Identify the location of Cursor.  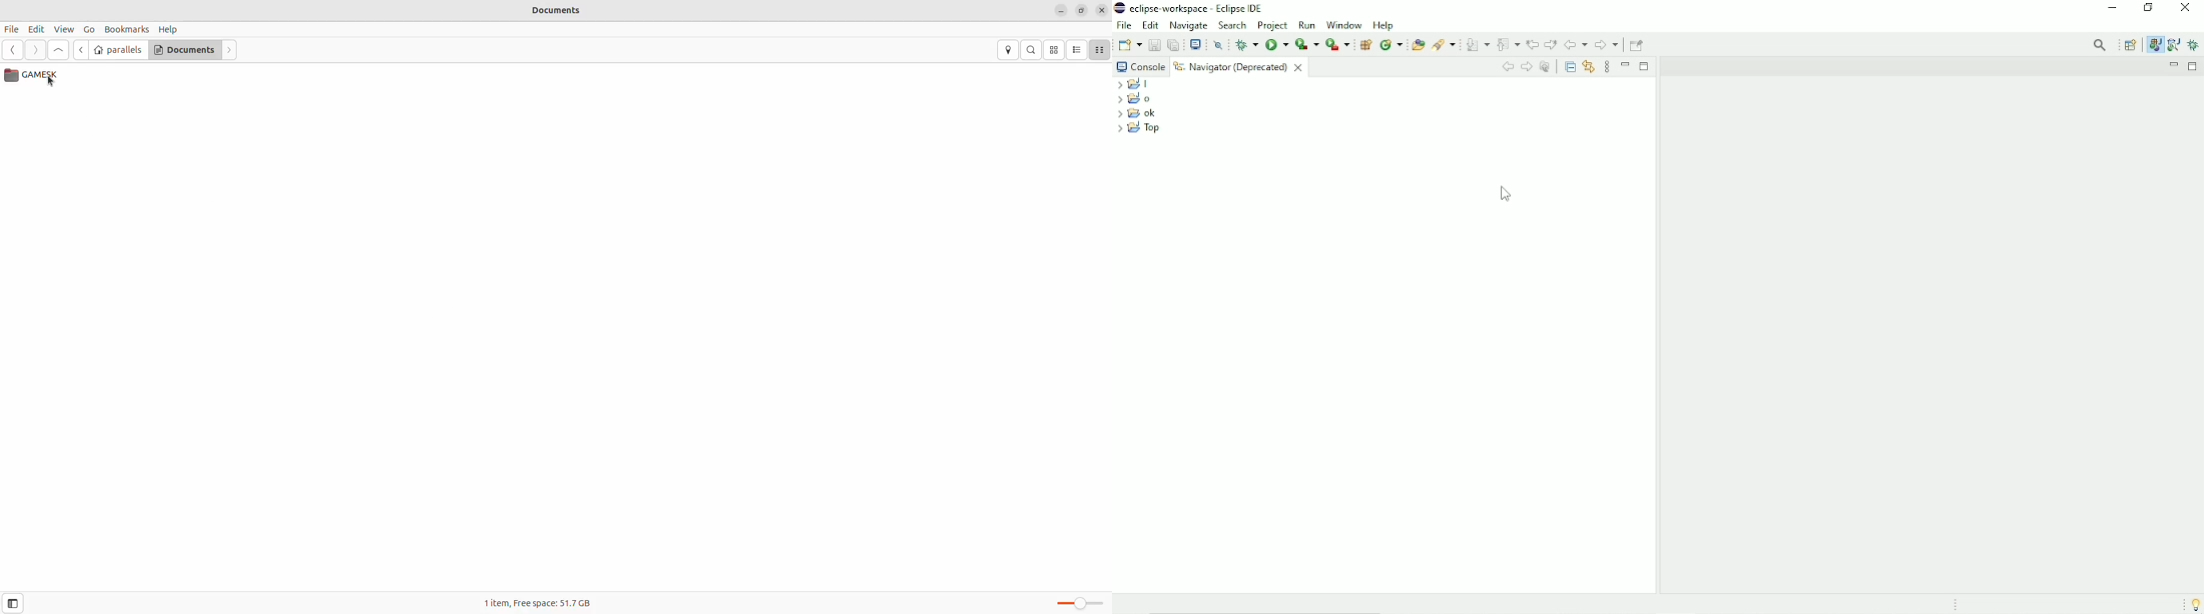
(1507, 195).